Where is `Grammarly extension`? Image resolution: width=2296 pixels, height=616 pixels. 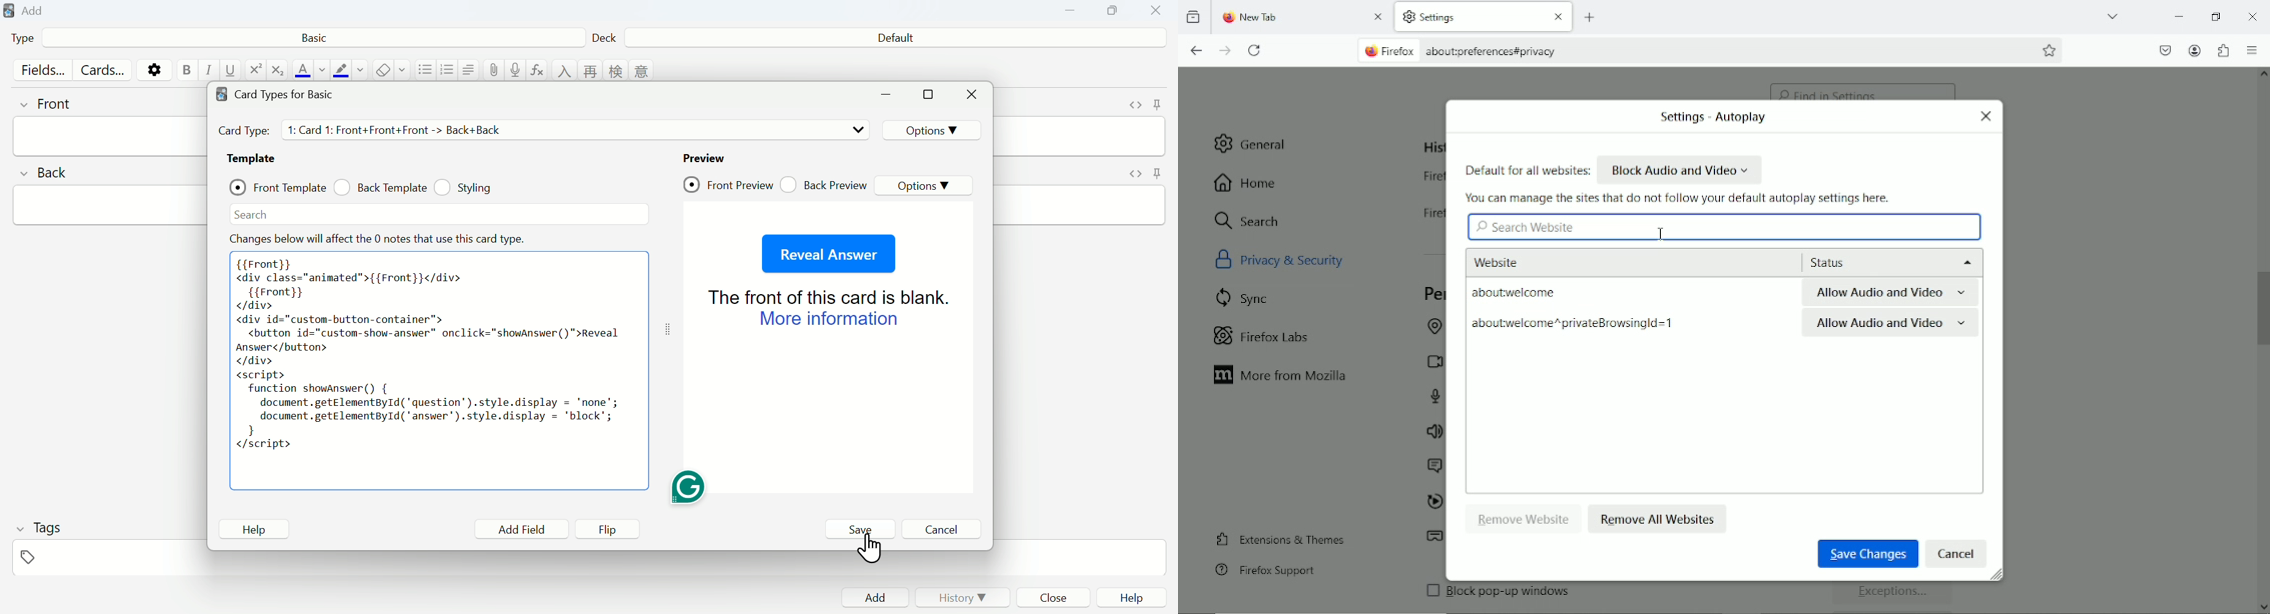
Grammarly extension is located at coordinates (688, 488).